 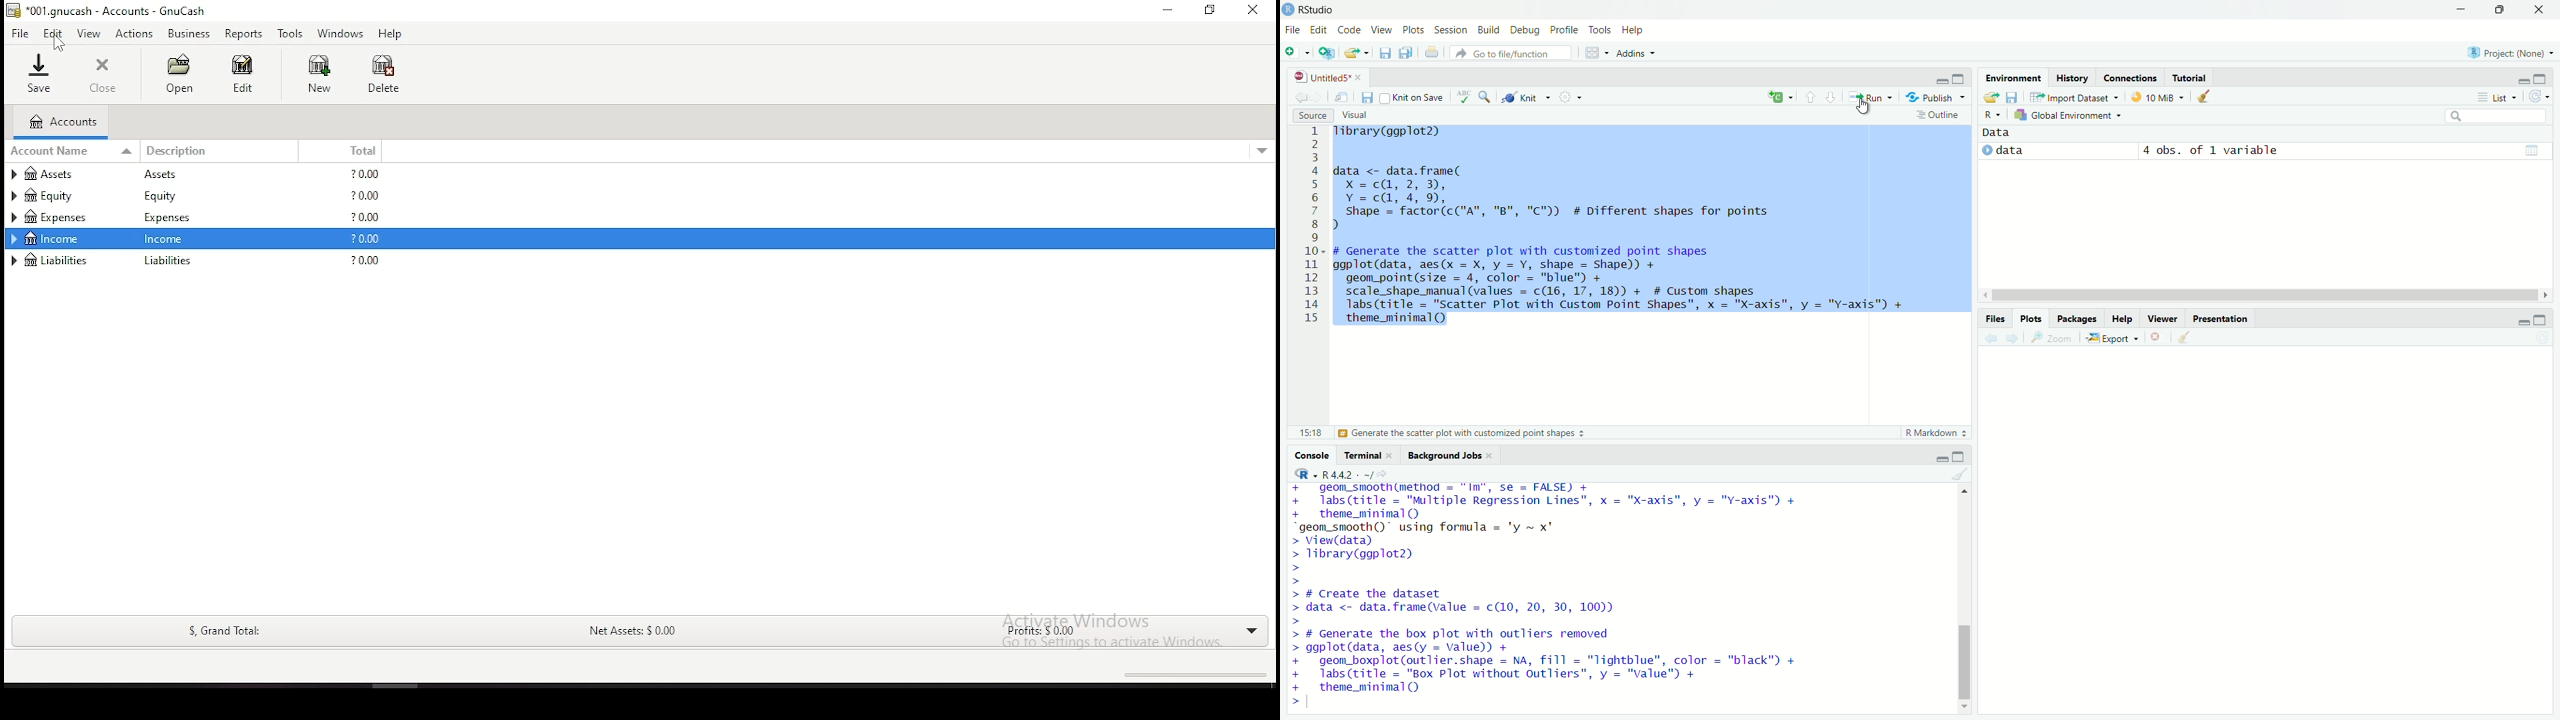 What do you see at coordinates (1305, 474) in the screenshot?
I see `R` at bounding box center [1305, 474].